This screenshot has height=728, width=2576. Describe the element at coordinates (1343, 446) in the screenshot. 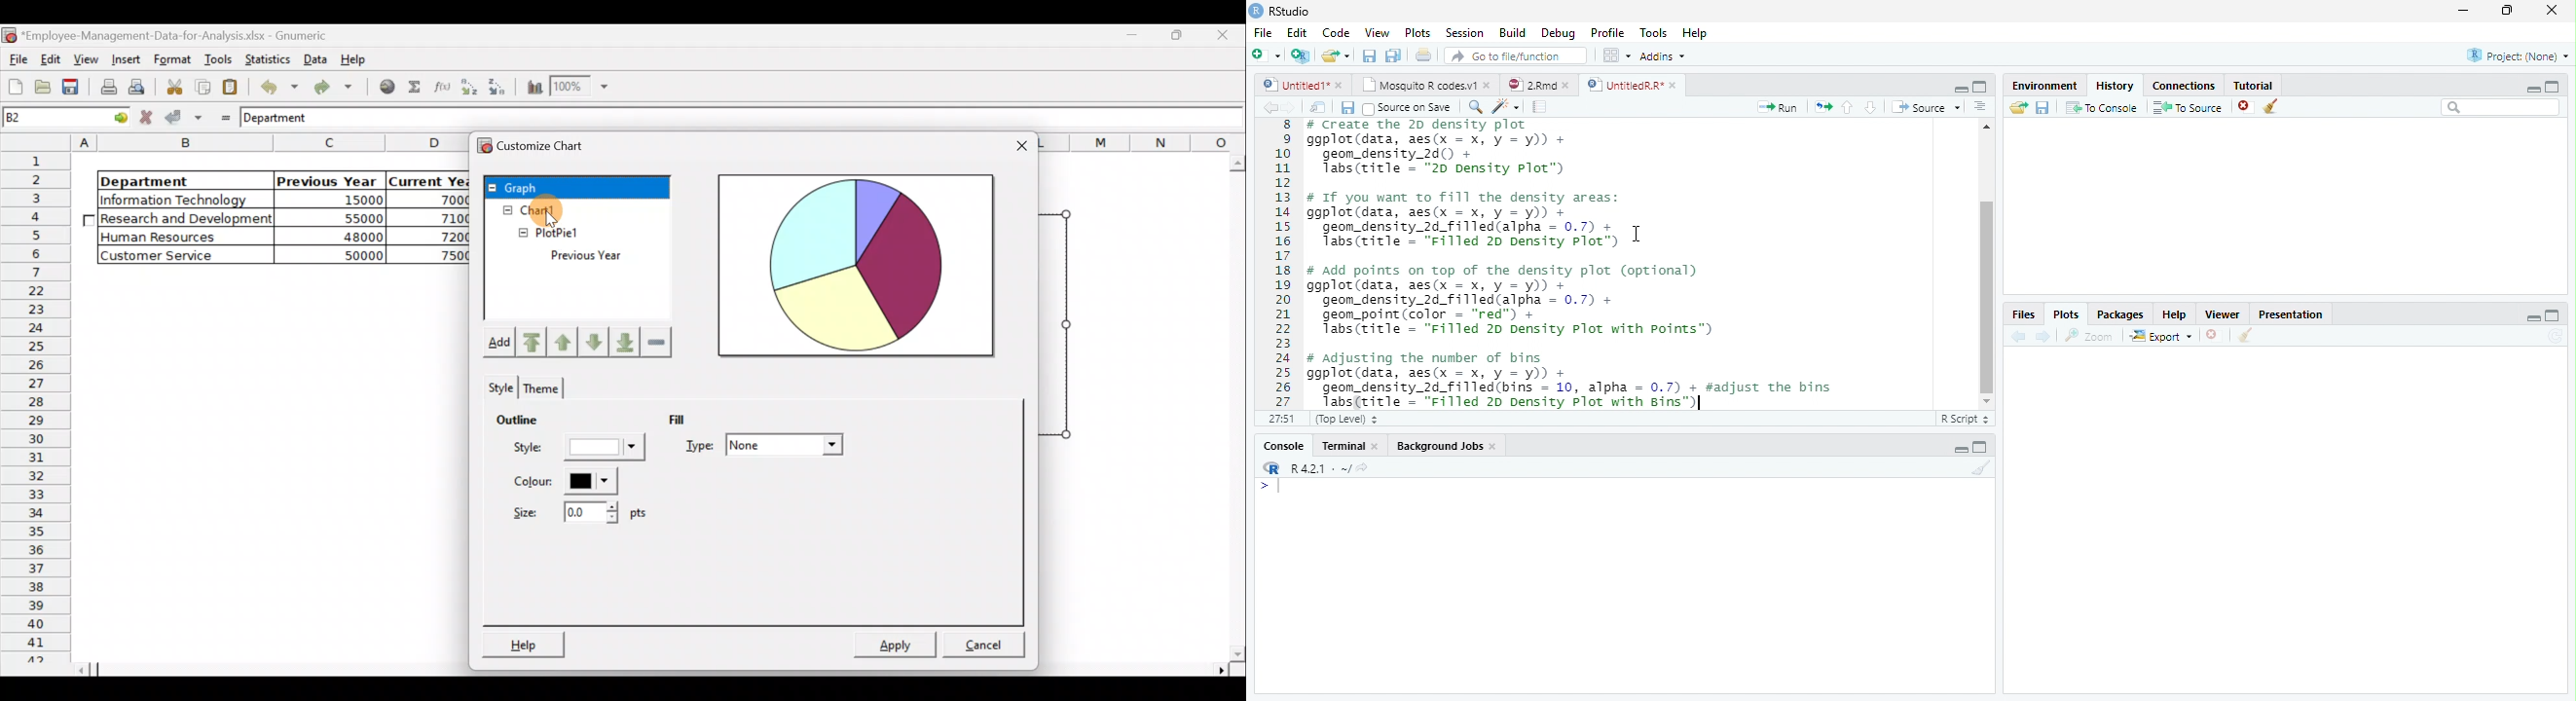

I see `Terminal` at that location.